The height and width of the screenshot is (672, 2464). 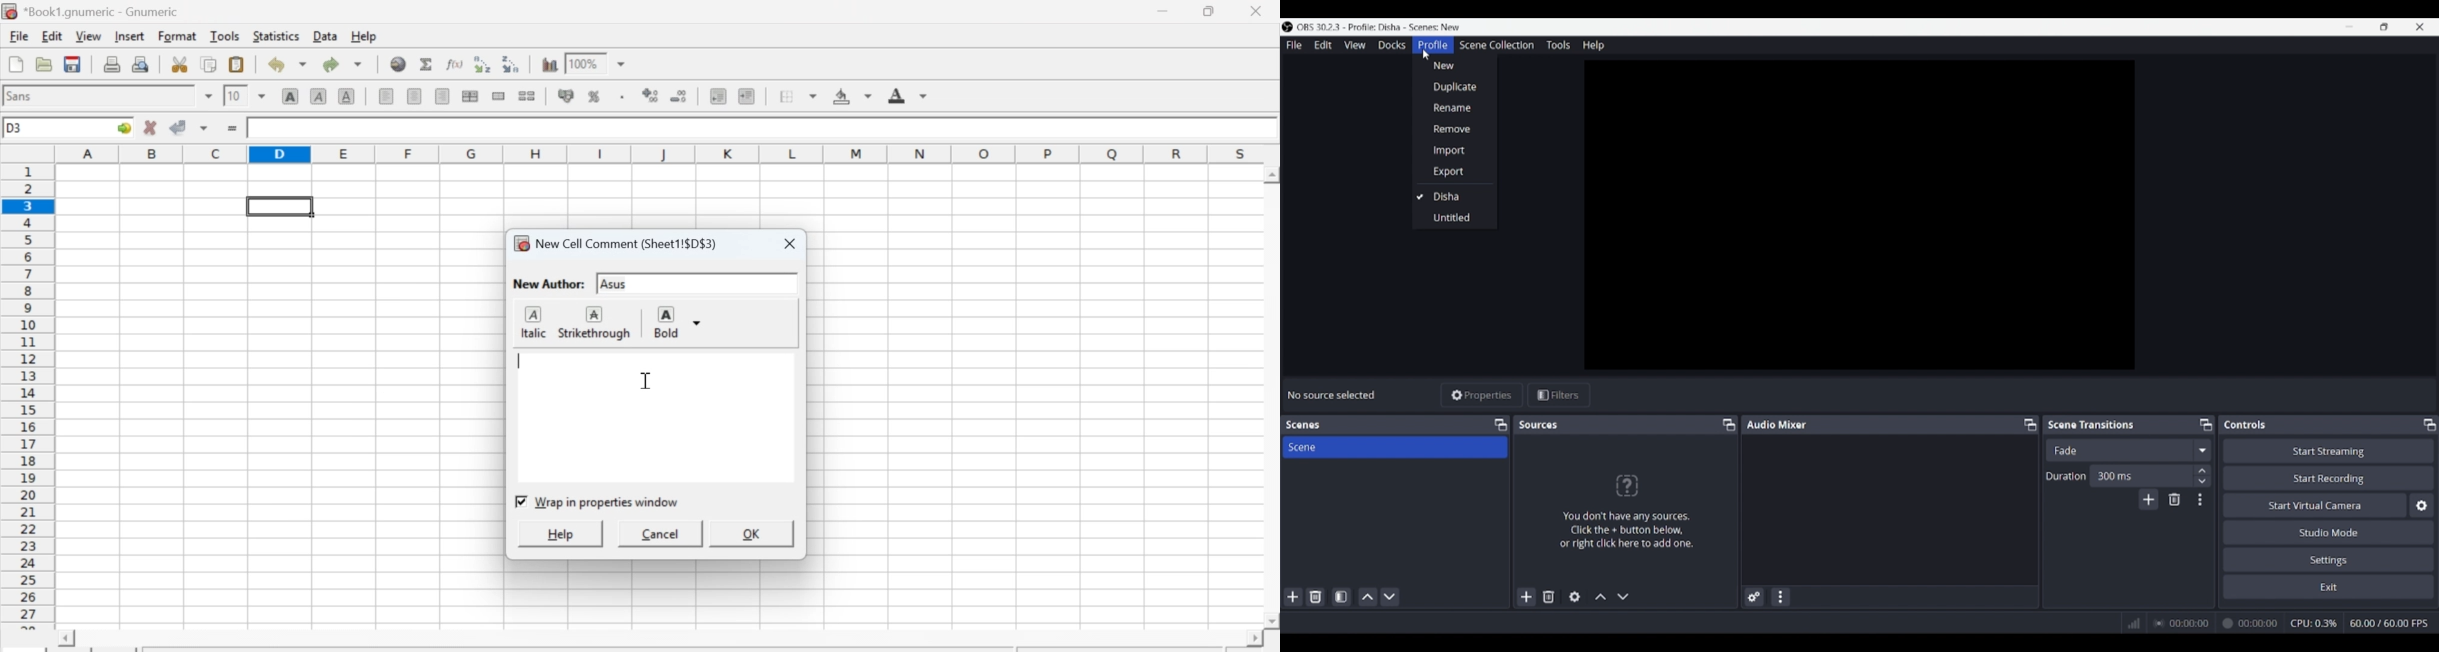 I want to click on Start streaming, so click(x=2329, y=450).